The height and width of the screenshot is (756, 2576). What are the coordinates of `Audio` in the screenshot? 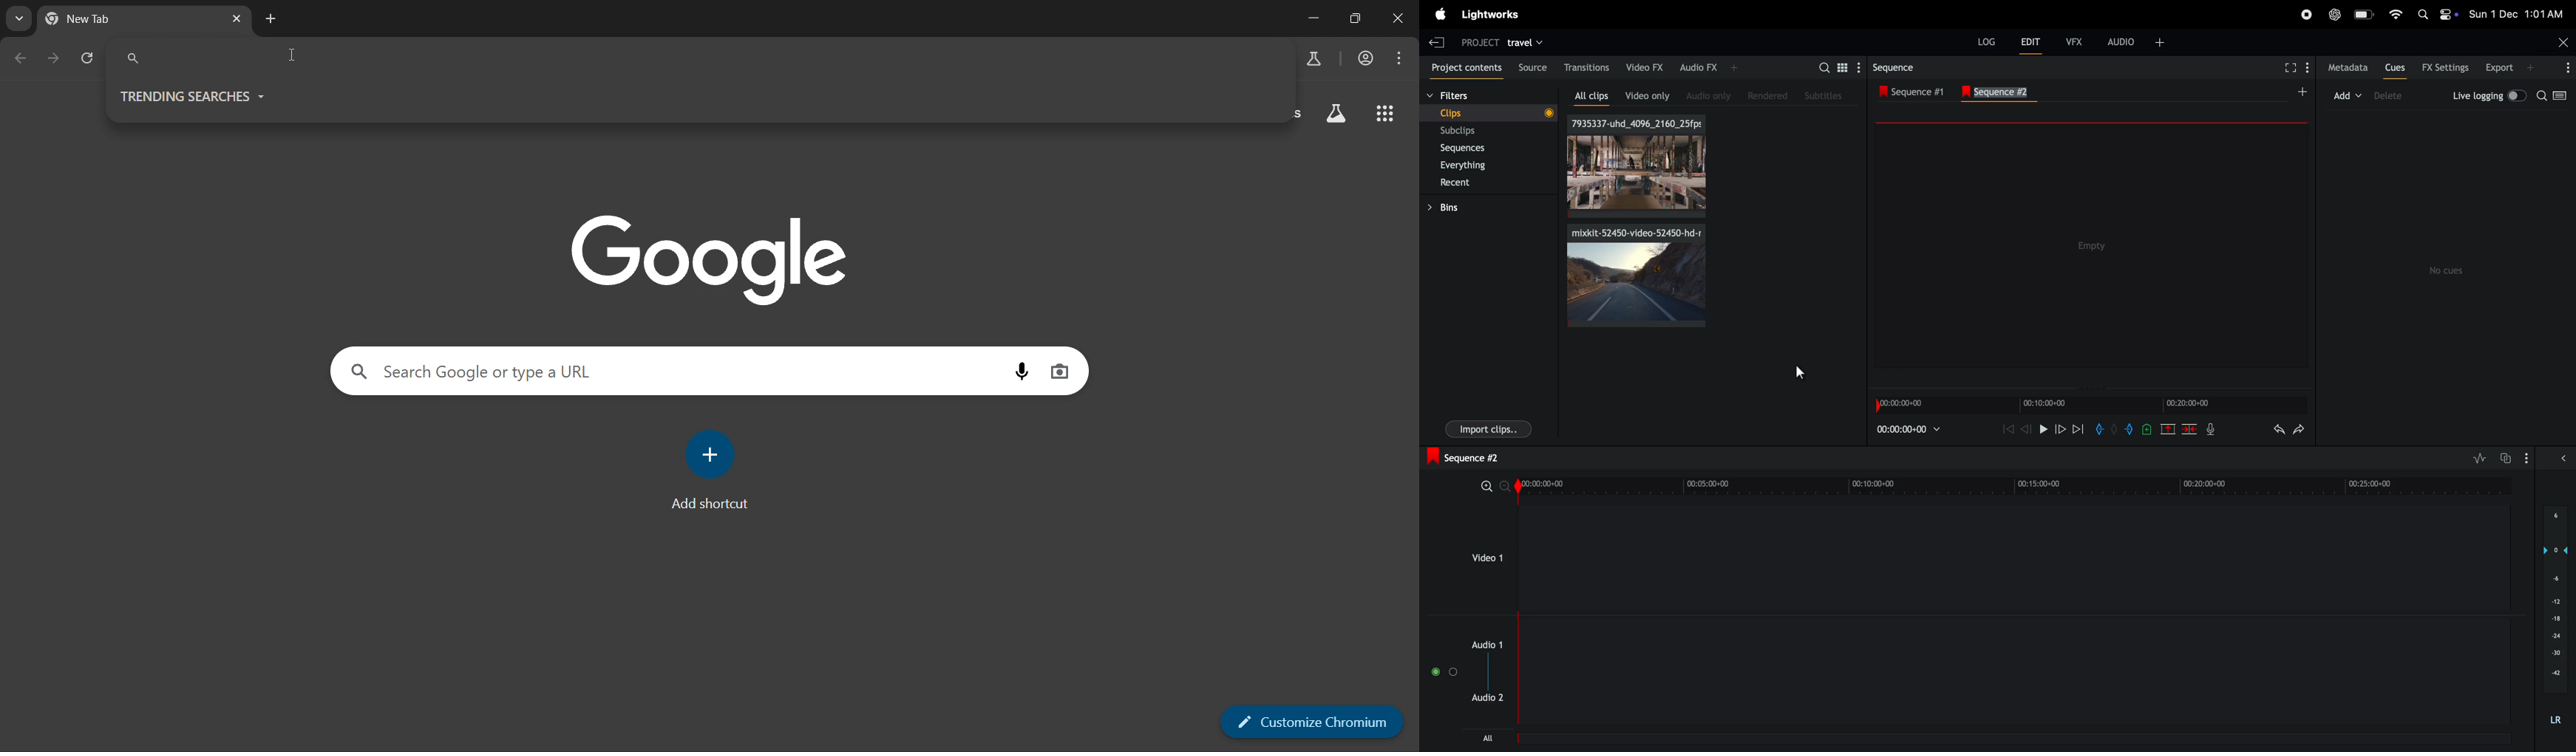 It's located at (1442, 672).